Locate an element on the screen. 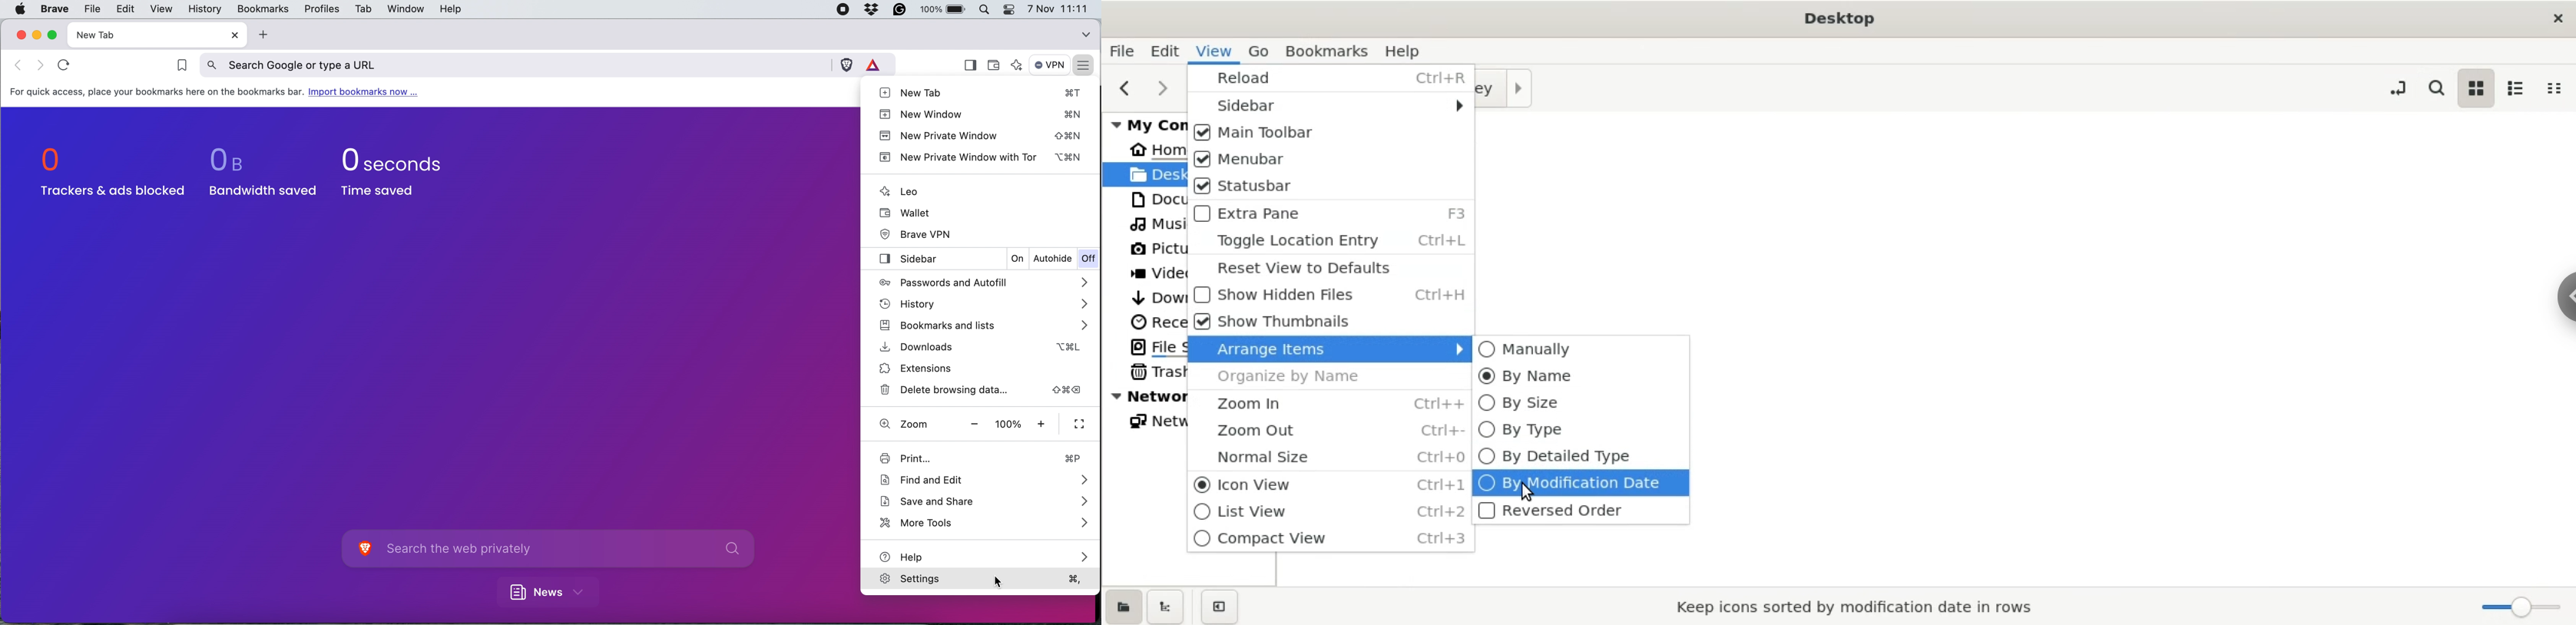 The height and width of the screenshot is (644, 2576). tab is located at coordinates (361, 10).